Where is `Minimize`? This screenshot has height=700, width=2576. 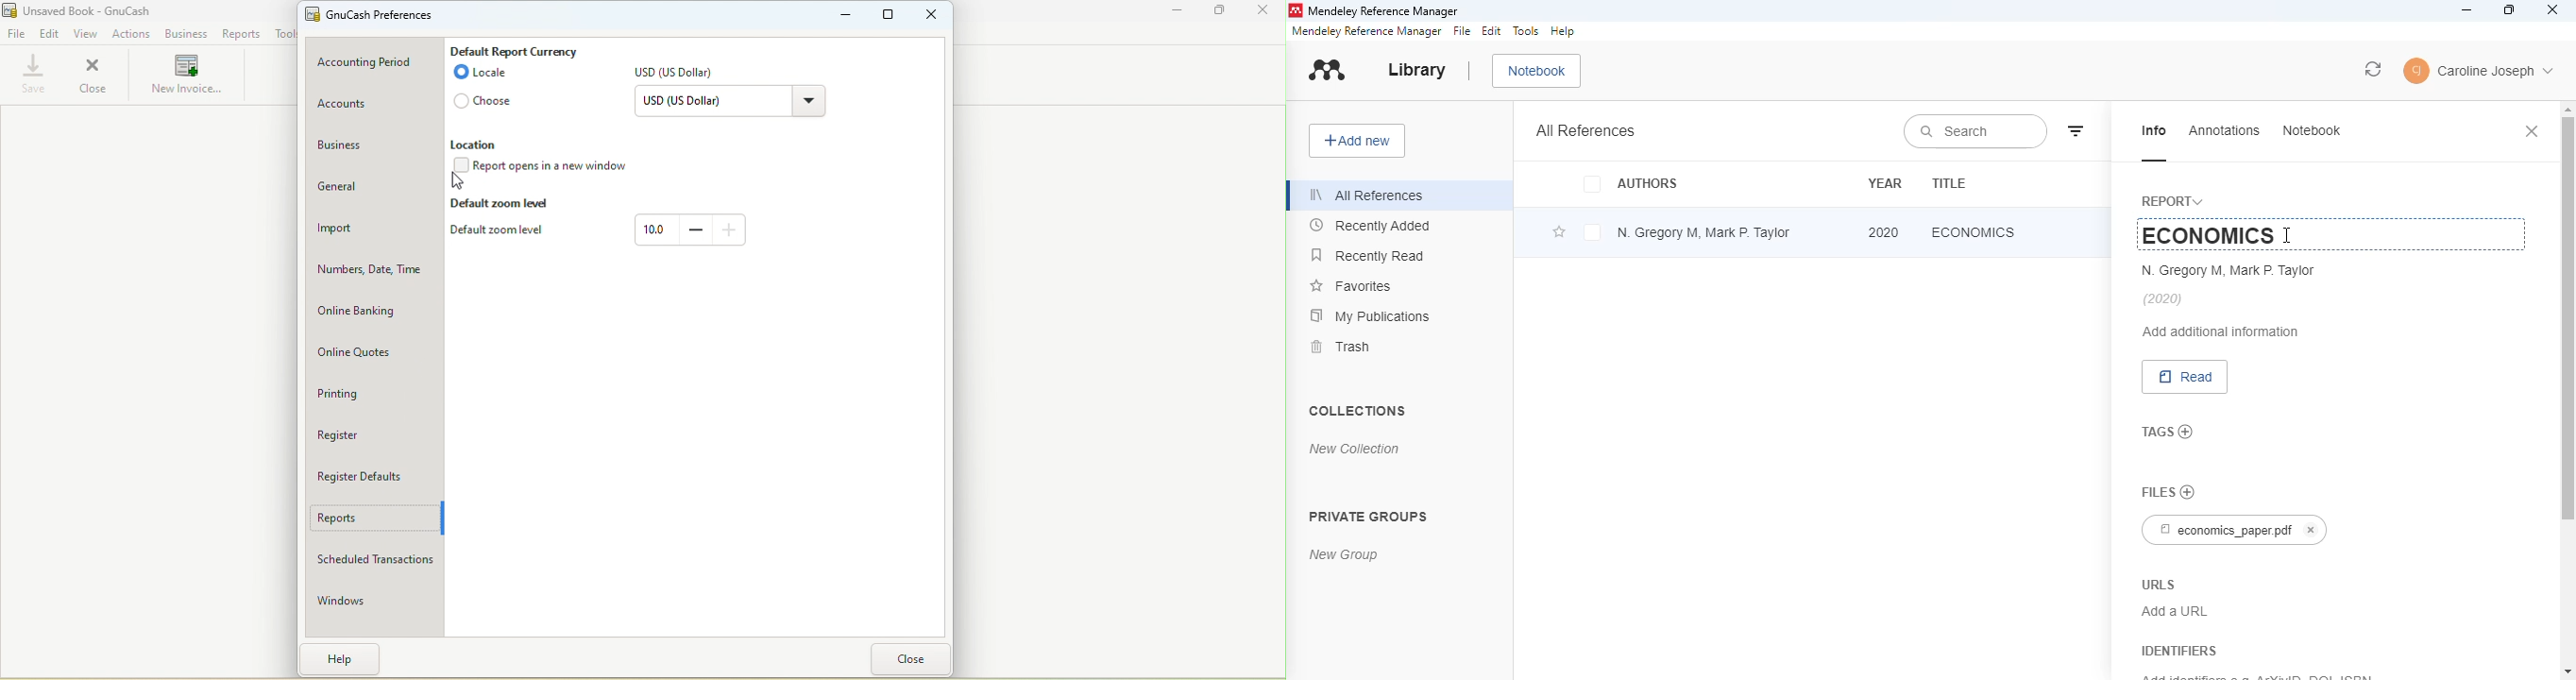 Minimize is located at coordinates (847, 14).